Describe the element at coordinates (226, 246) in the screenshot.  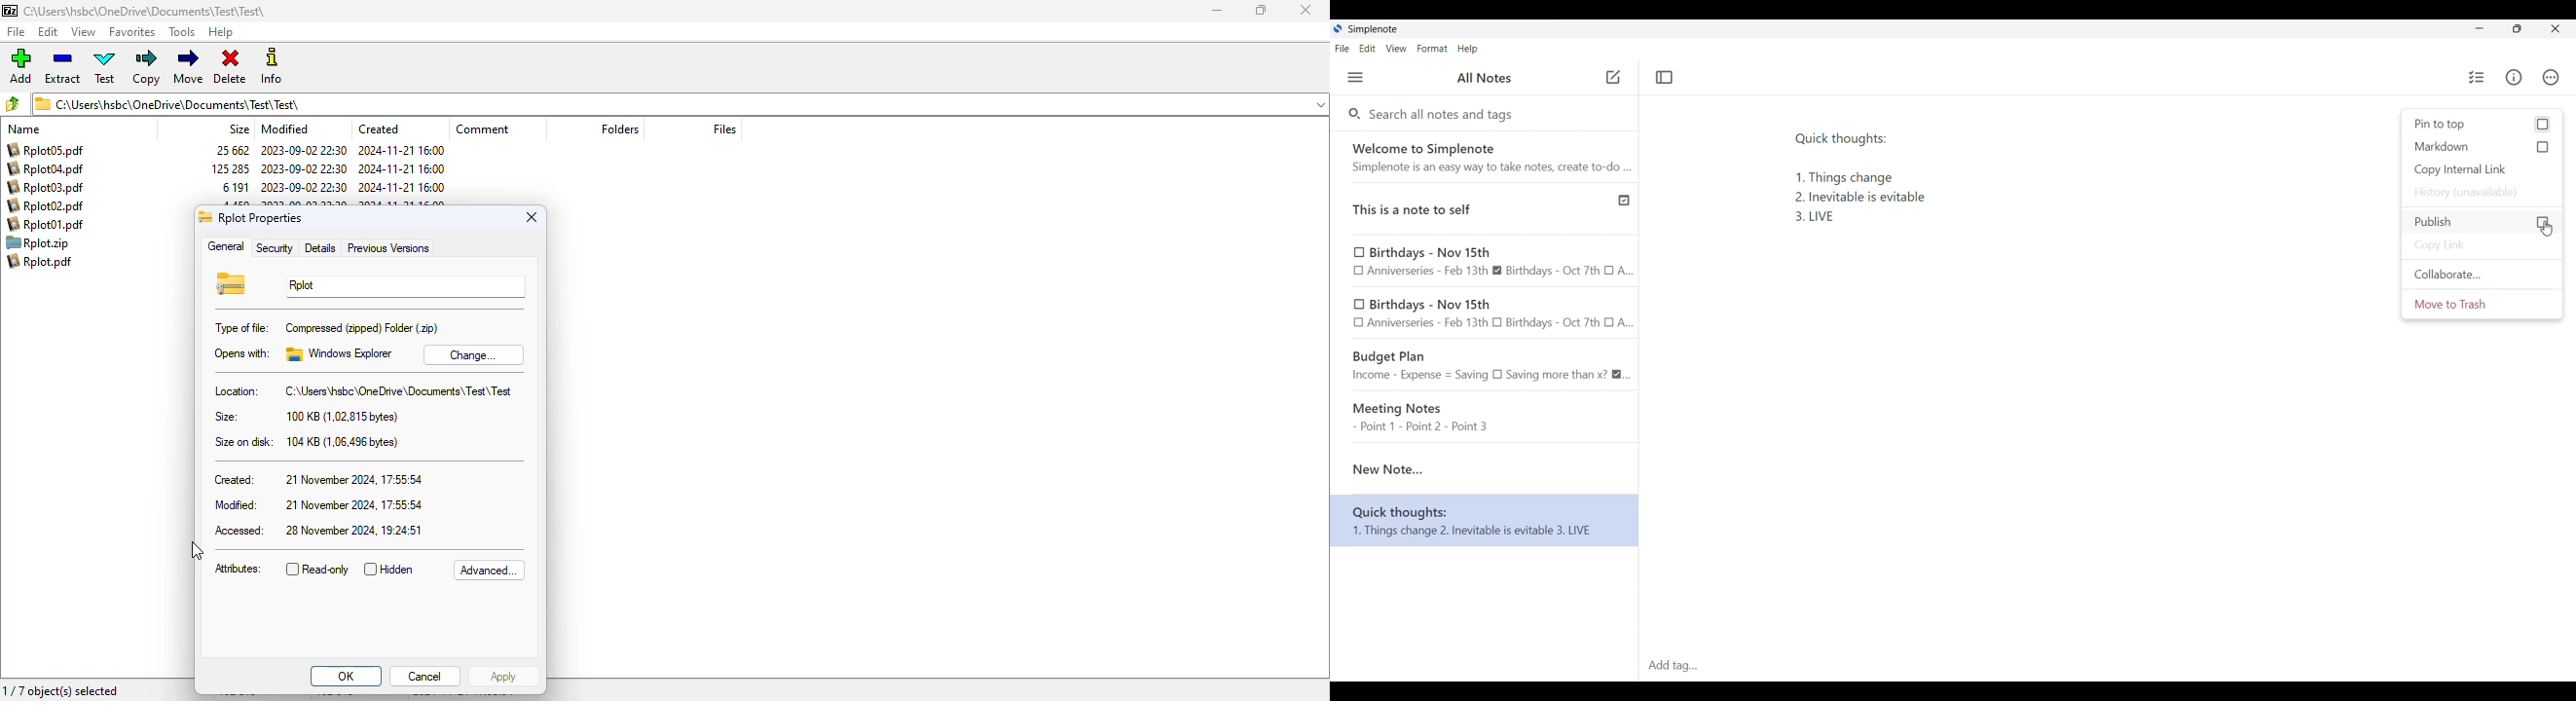
I see `general` at that location.